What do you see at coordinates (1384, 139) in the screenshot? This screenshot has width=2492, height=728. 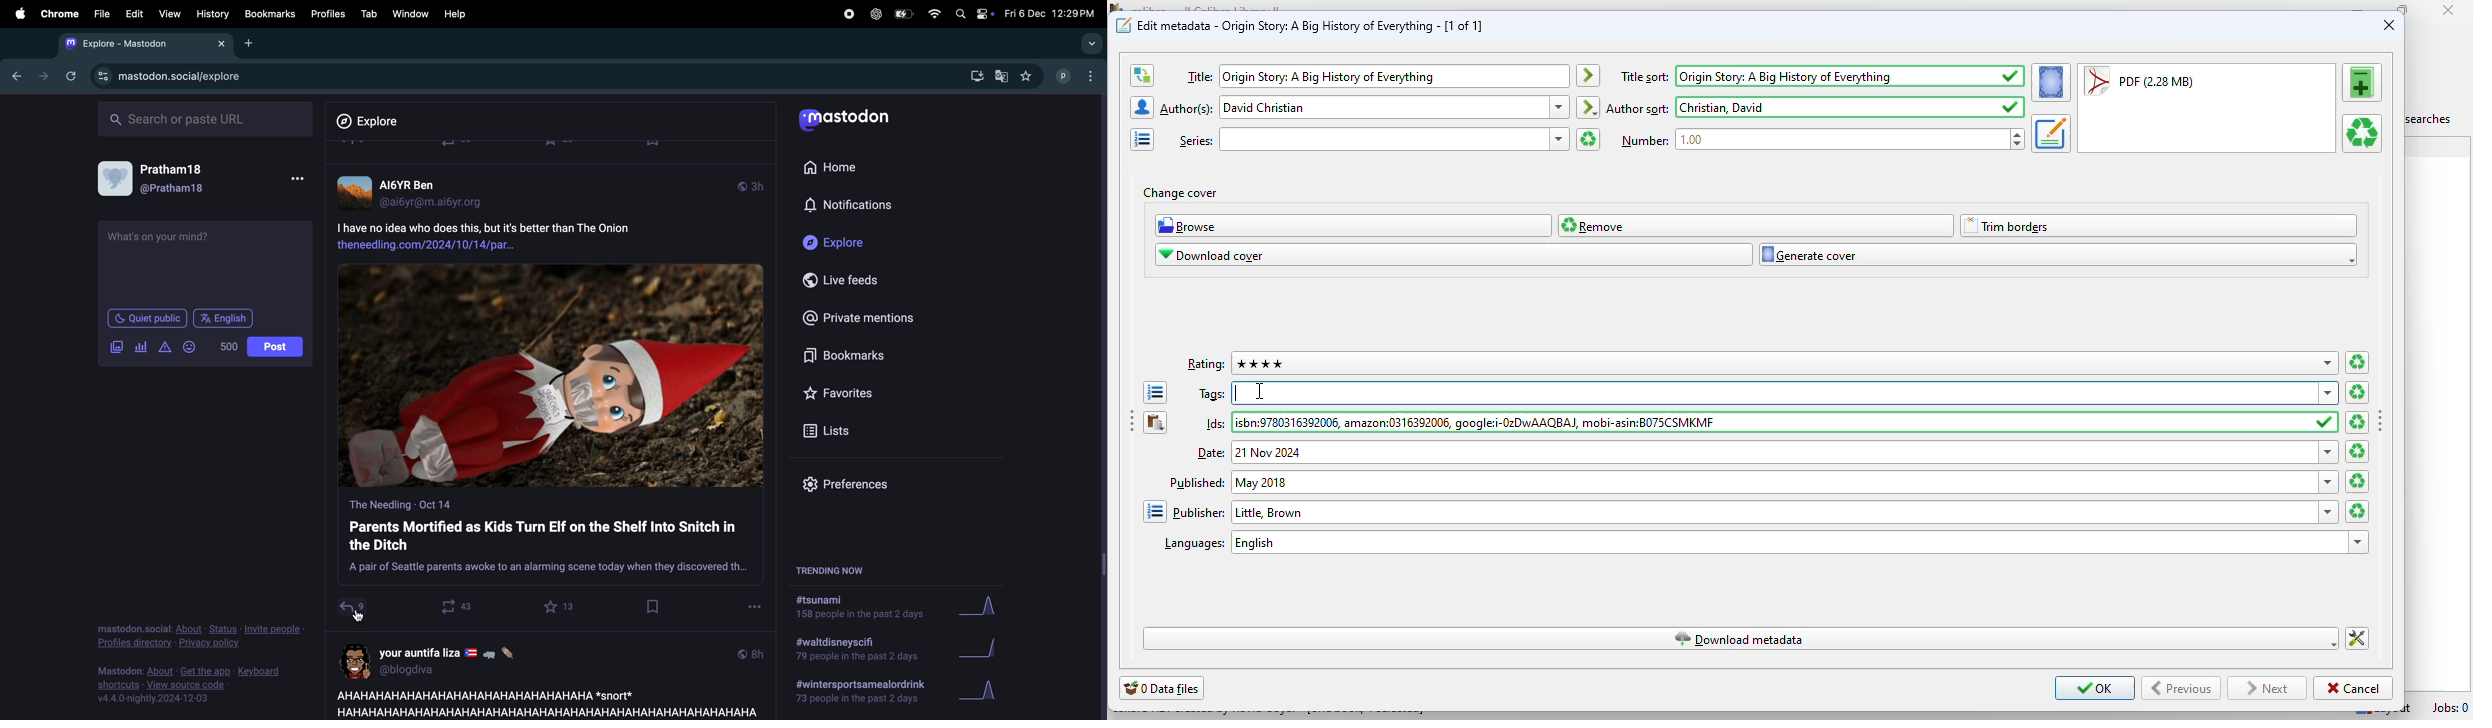 I see `series` at bounding box center [1384, 139].